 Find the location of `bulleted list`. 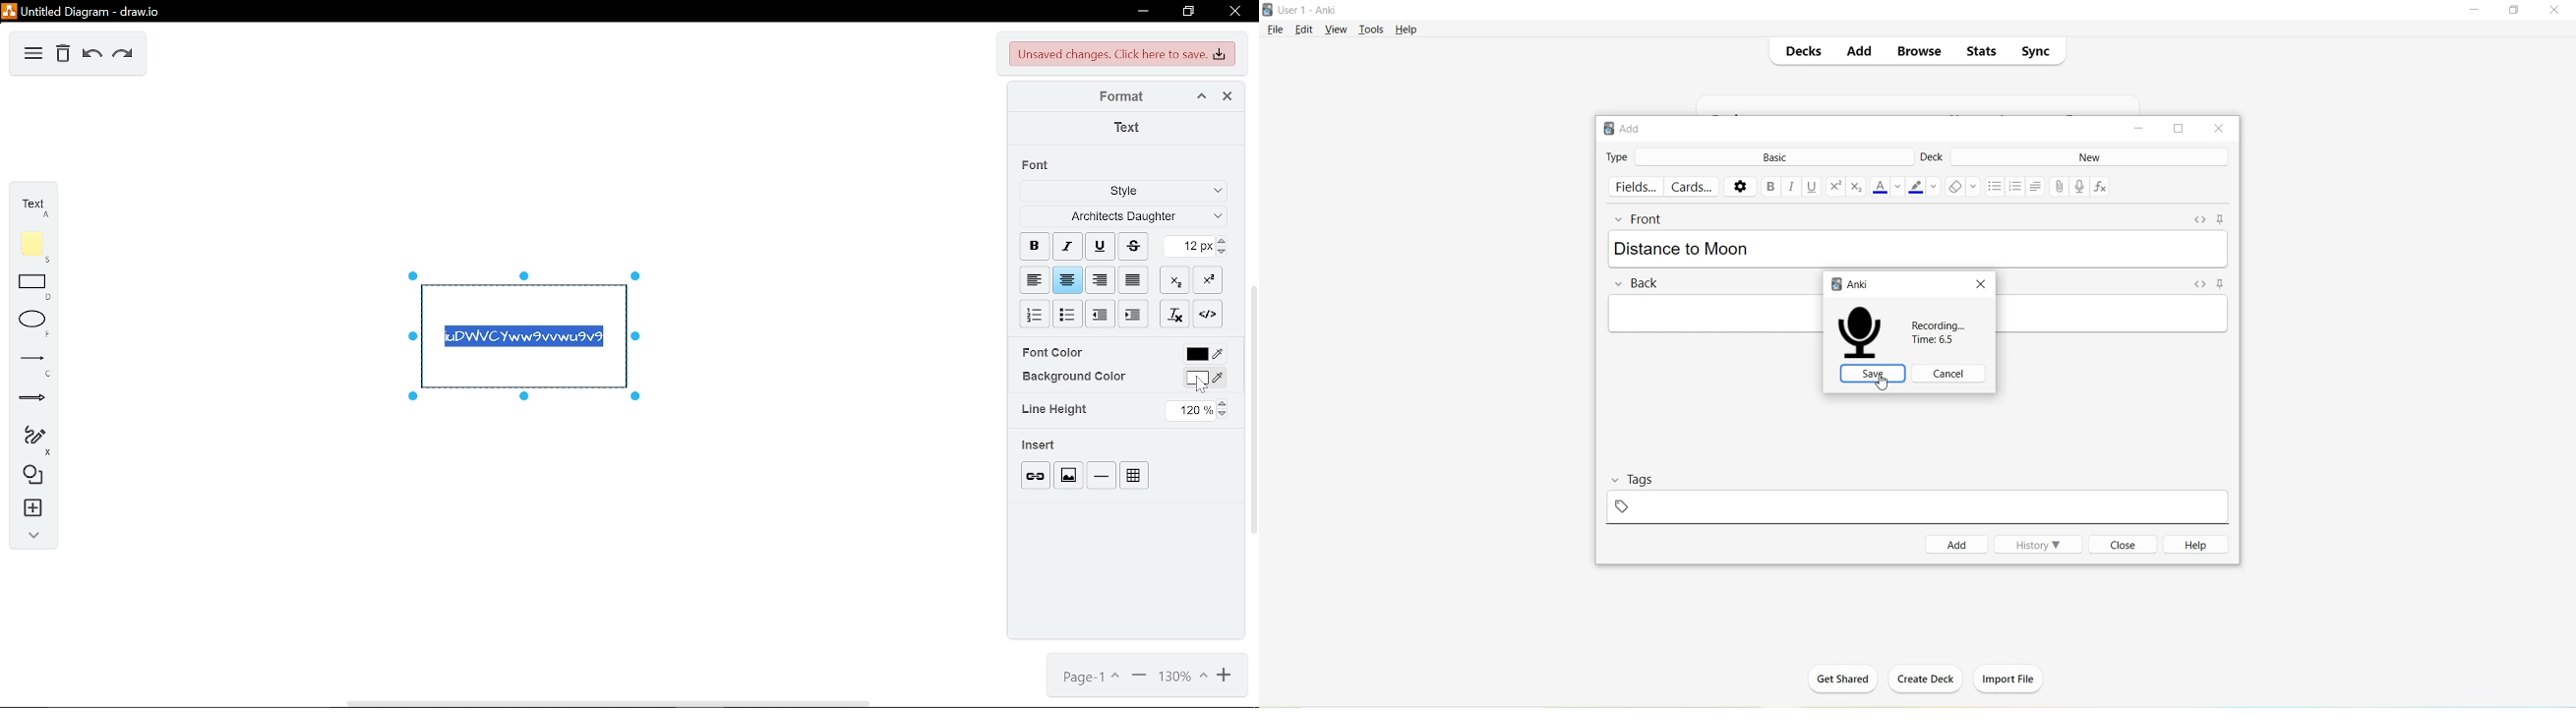

bulleted list is located at coordinates (1069, 314).